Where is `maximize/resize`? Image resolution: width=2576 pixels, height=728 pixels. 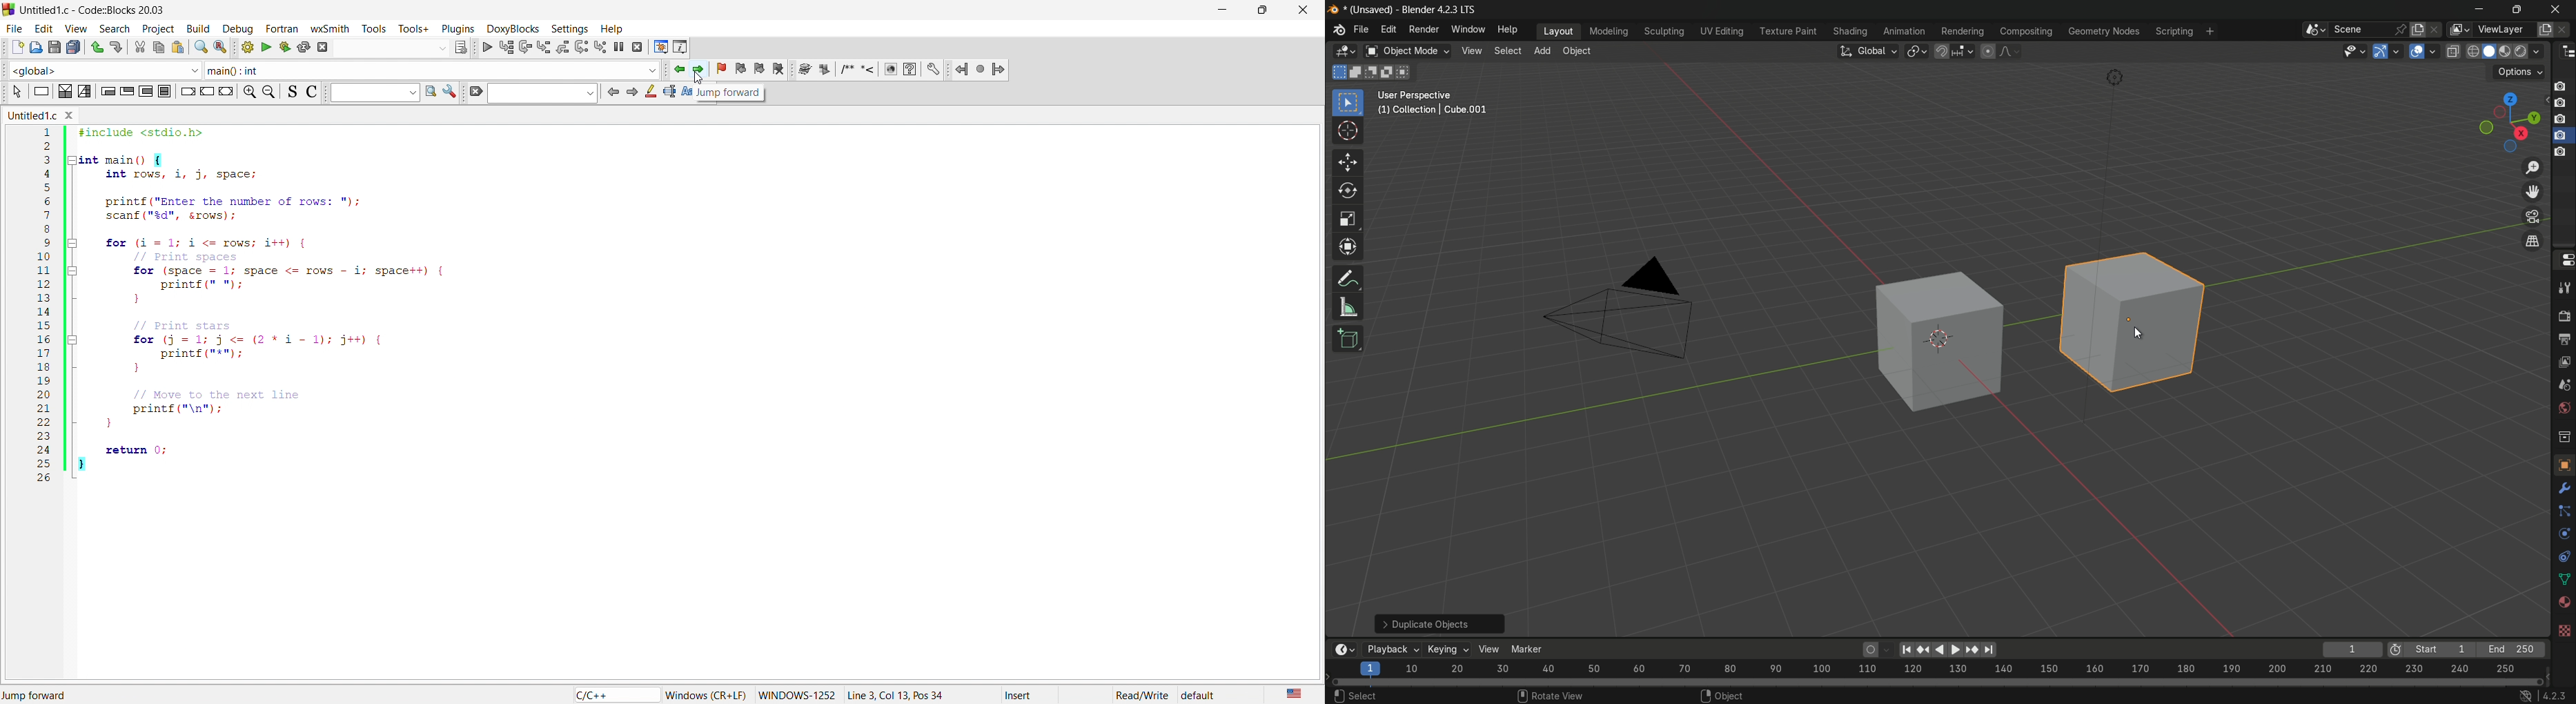
maximize/resize is located at coordinates (1258, 10).